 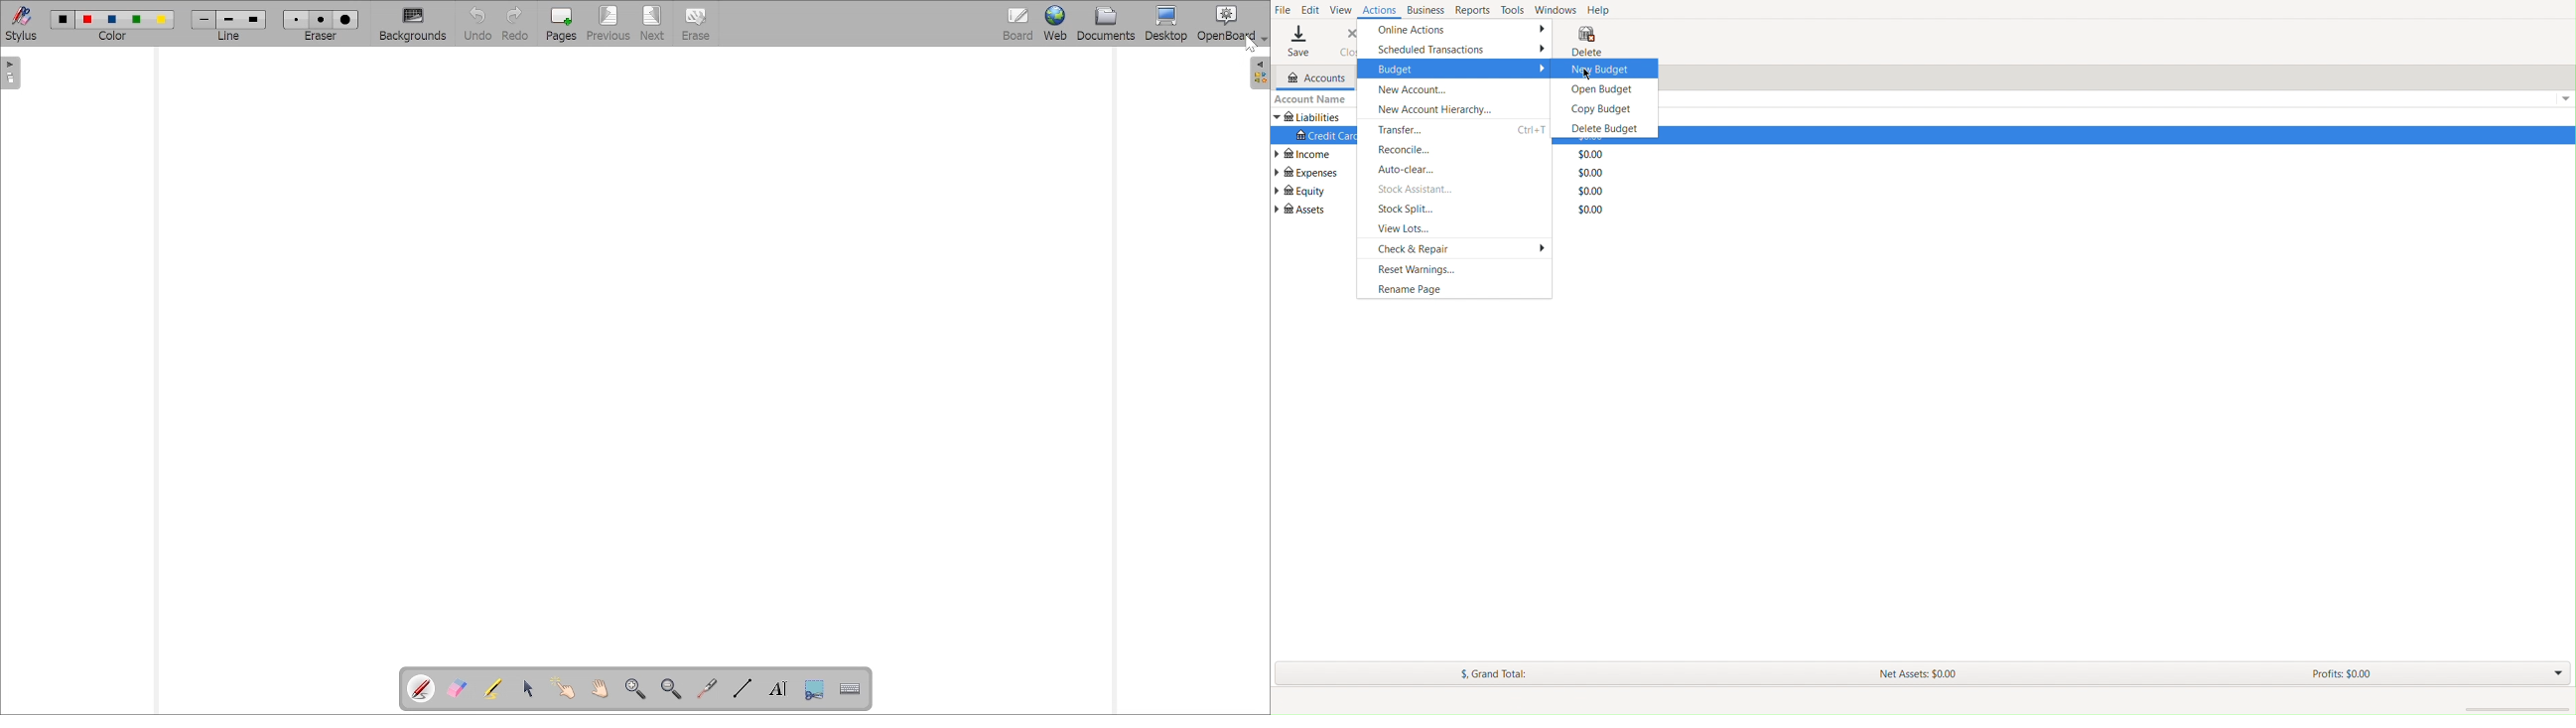 What do you see at coordinates (1603, 9) in the screenshot?
I see `Help` at bounding box center [1603, 9].